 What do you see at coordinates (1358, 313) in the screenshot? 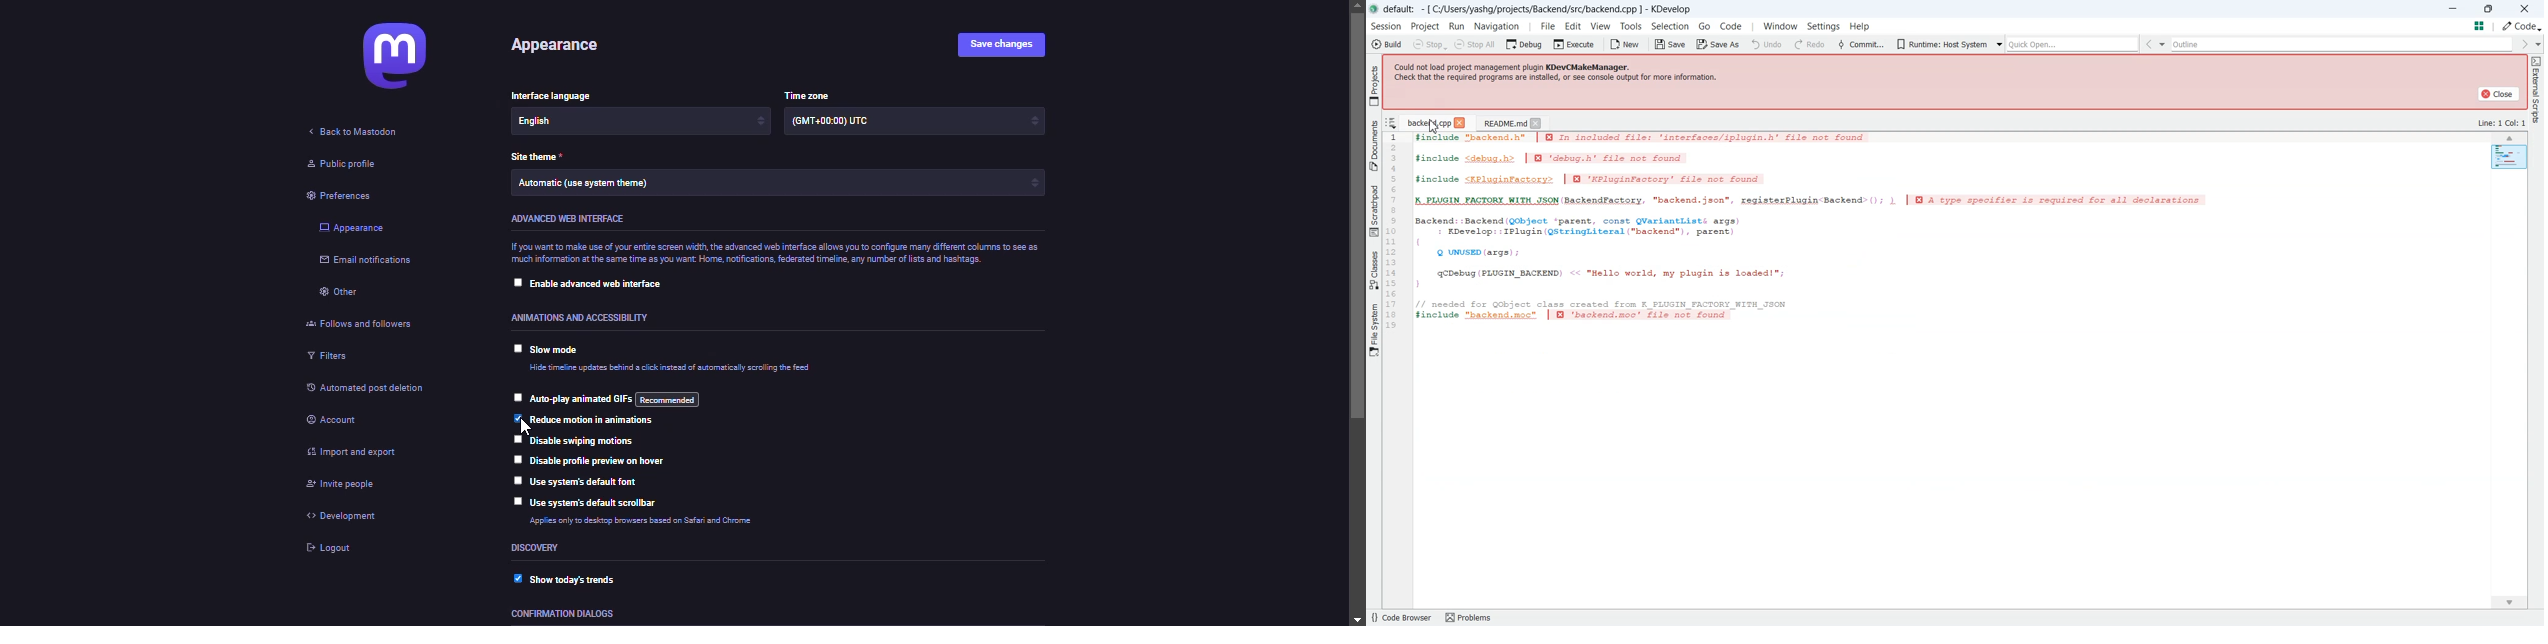
I see `scroll bar` at bounding box center [1358, 313].